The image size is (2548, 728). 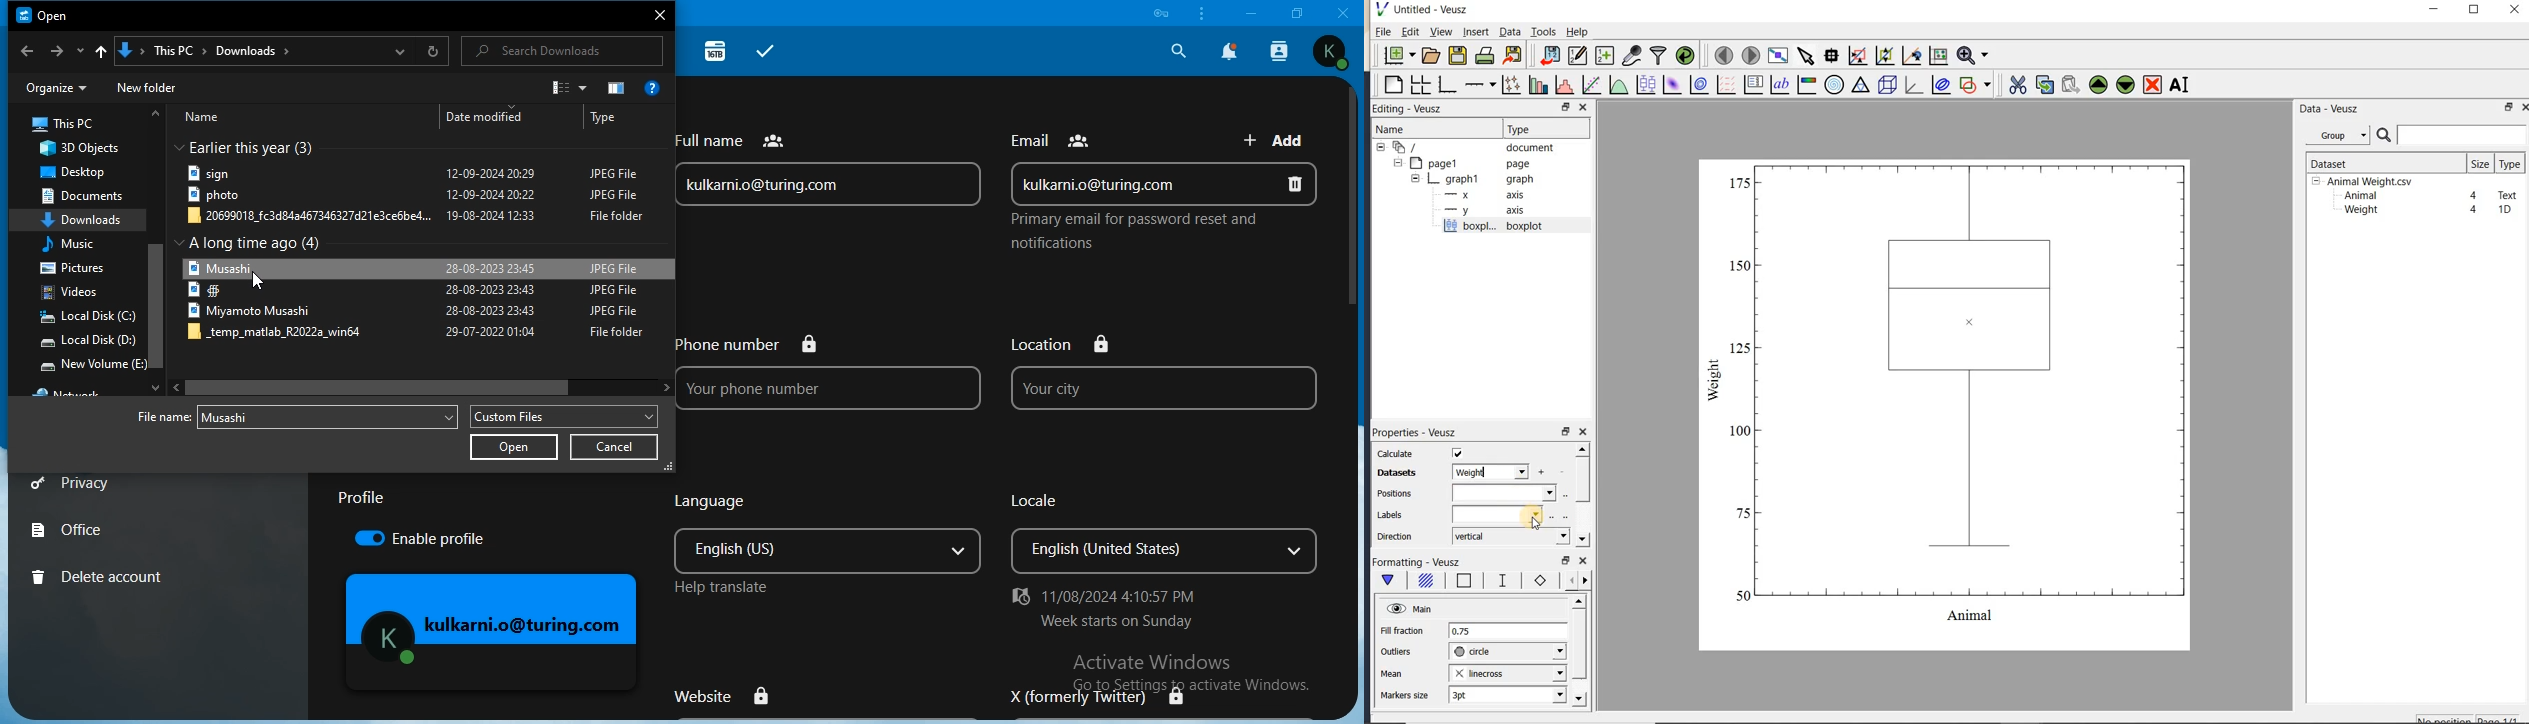 I want to click on location, so click(x=1163, y=374).